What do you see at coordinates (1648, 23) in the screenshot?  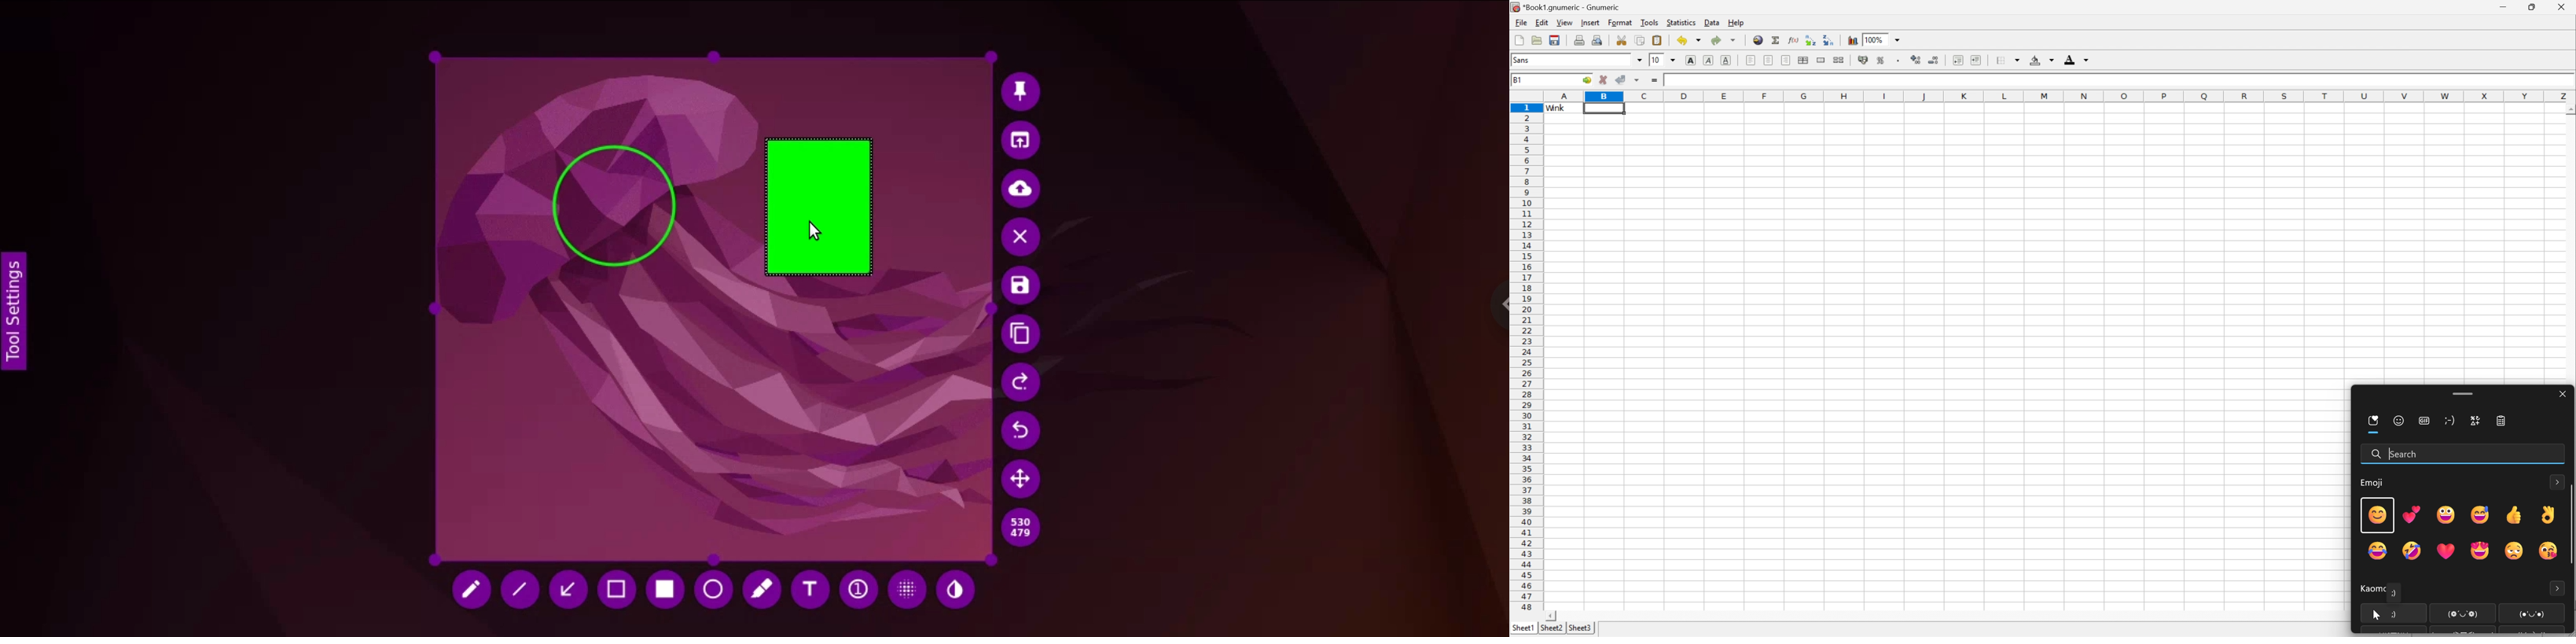 I see `tools` at bounding box center [1648, 23].